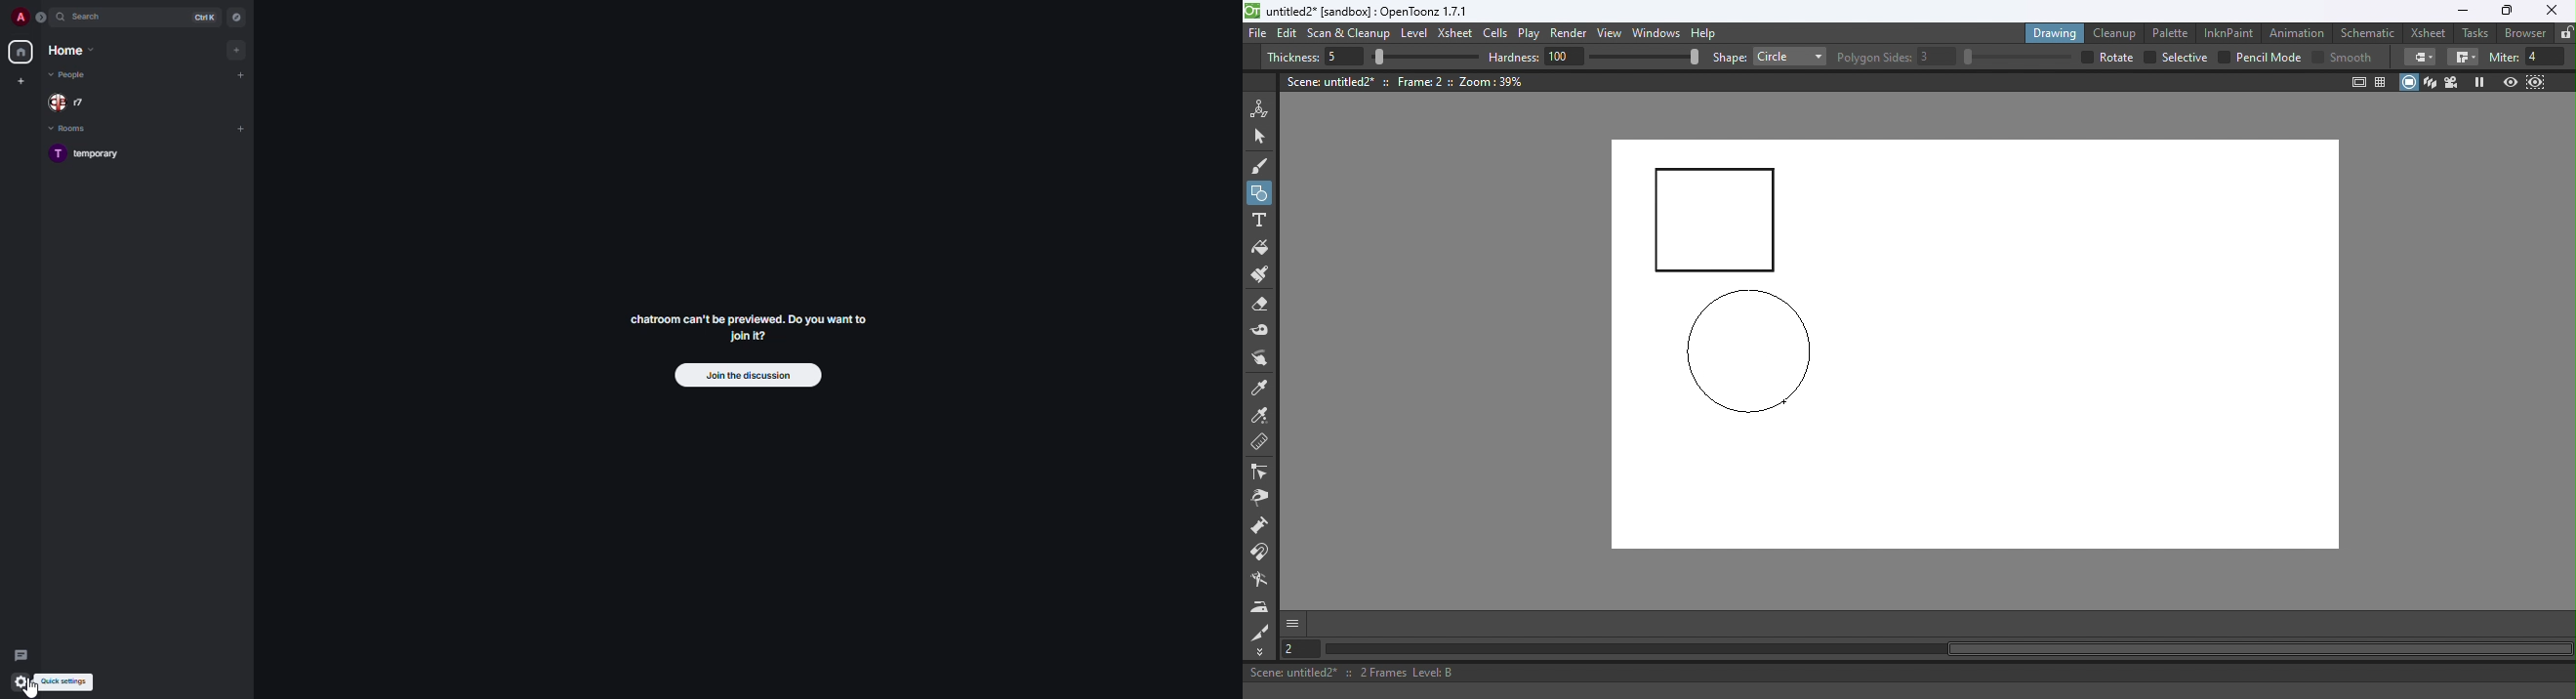 This screenshot has width=2576, height=700. I want to click on add, so click(243, 75).